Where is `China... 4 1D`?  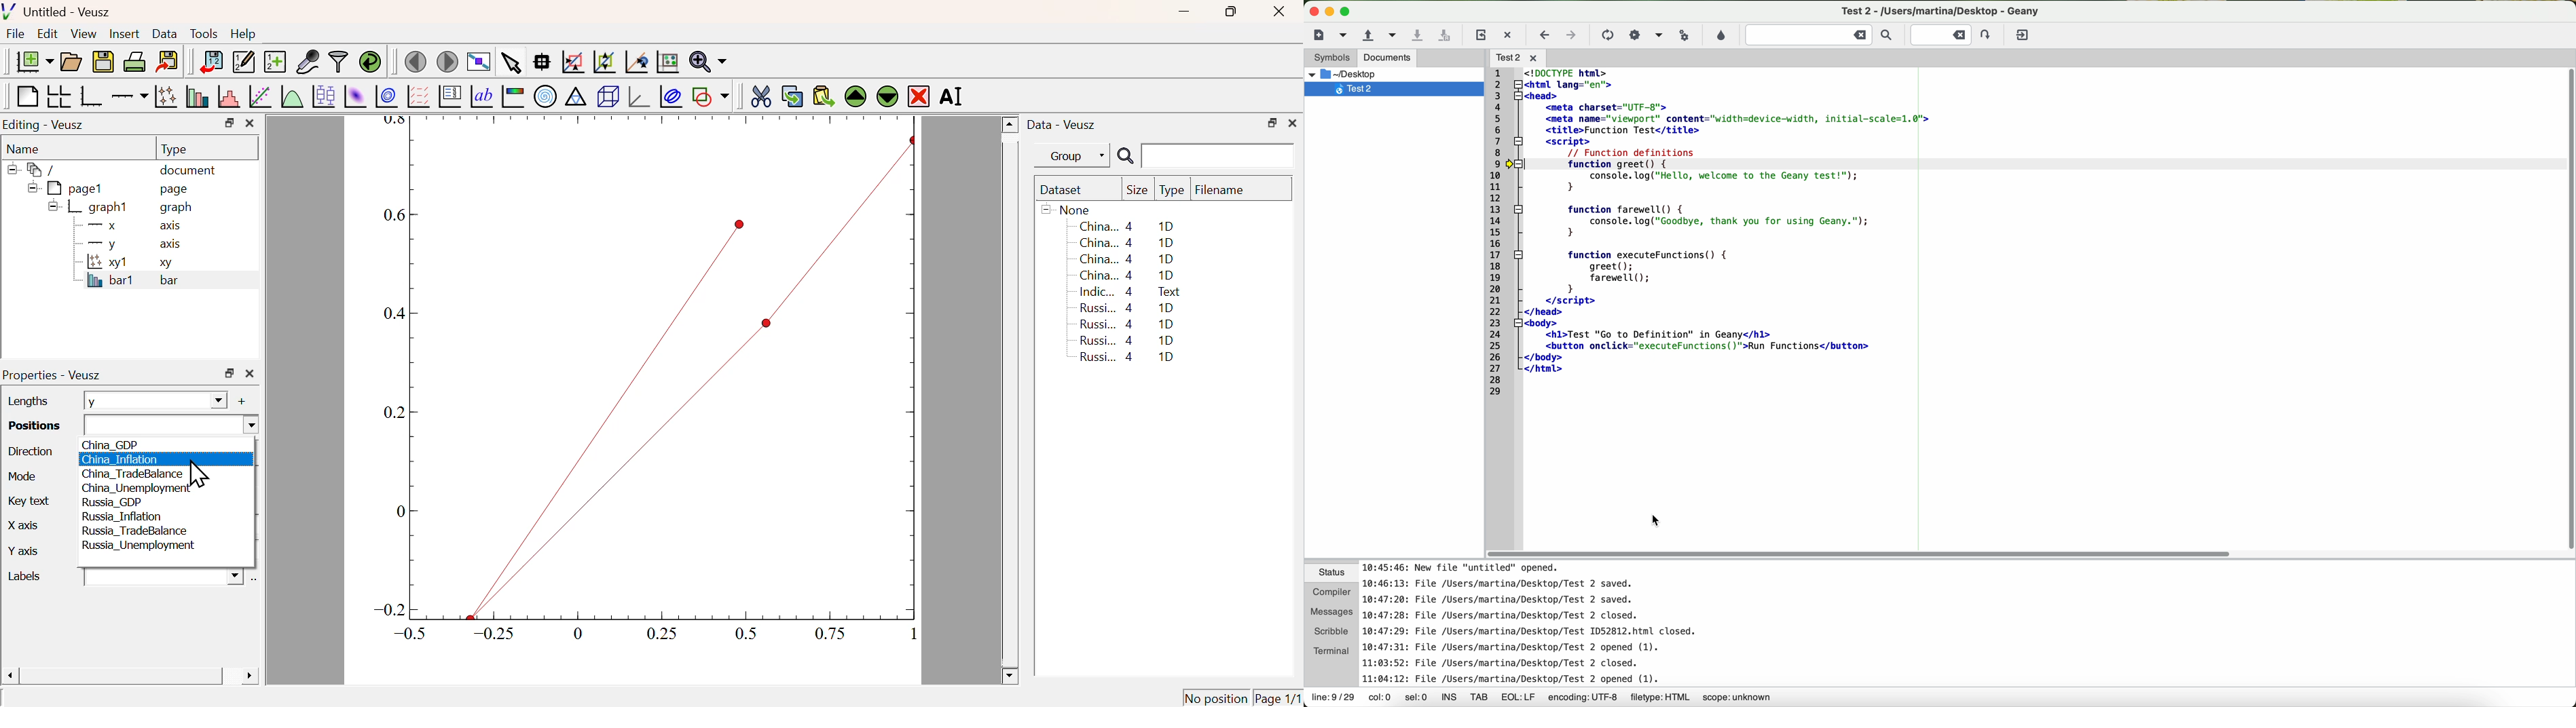
China... 4 1D is located at coordinates (1129, 242).